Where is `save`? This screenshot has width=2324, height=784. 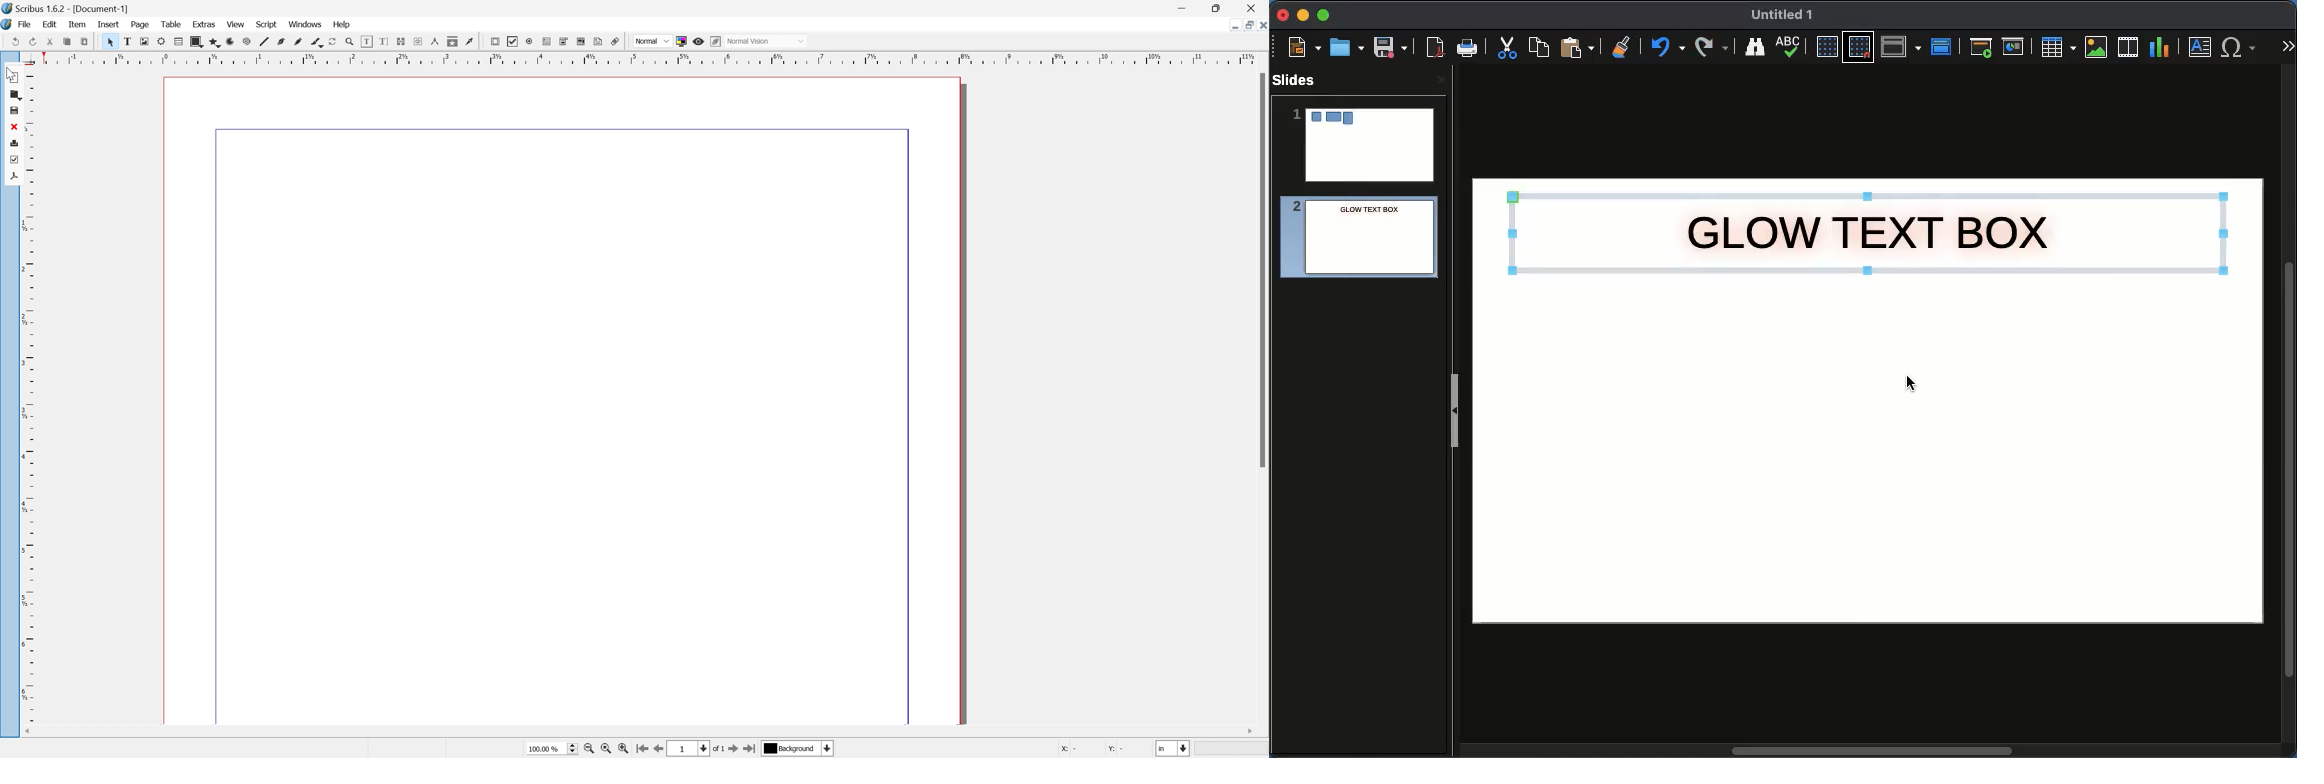 save is located at coordinates (49, 41).